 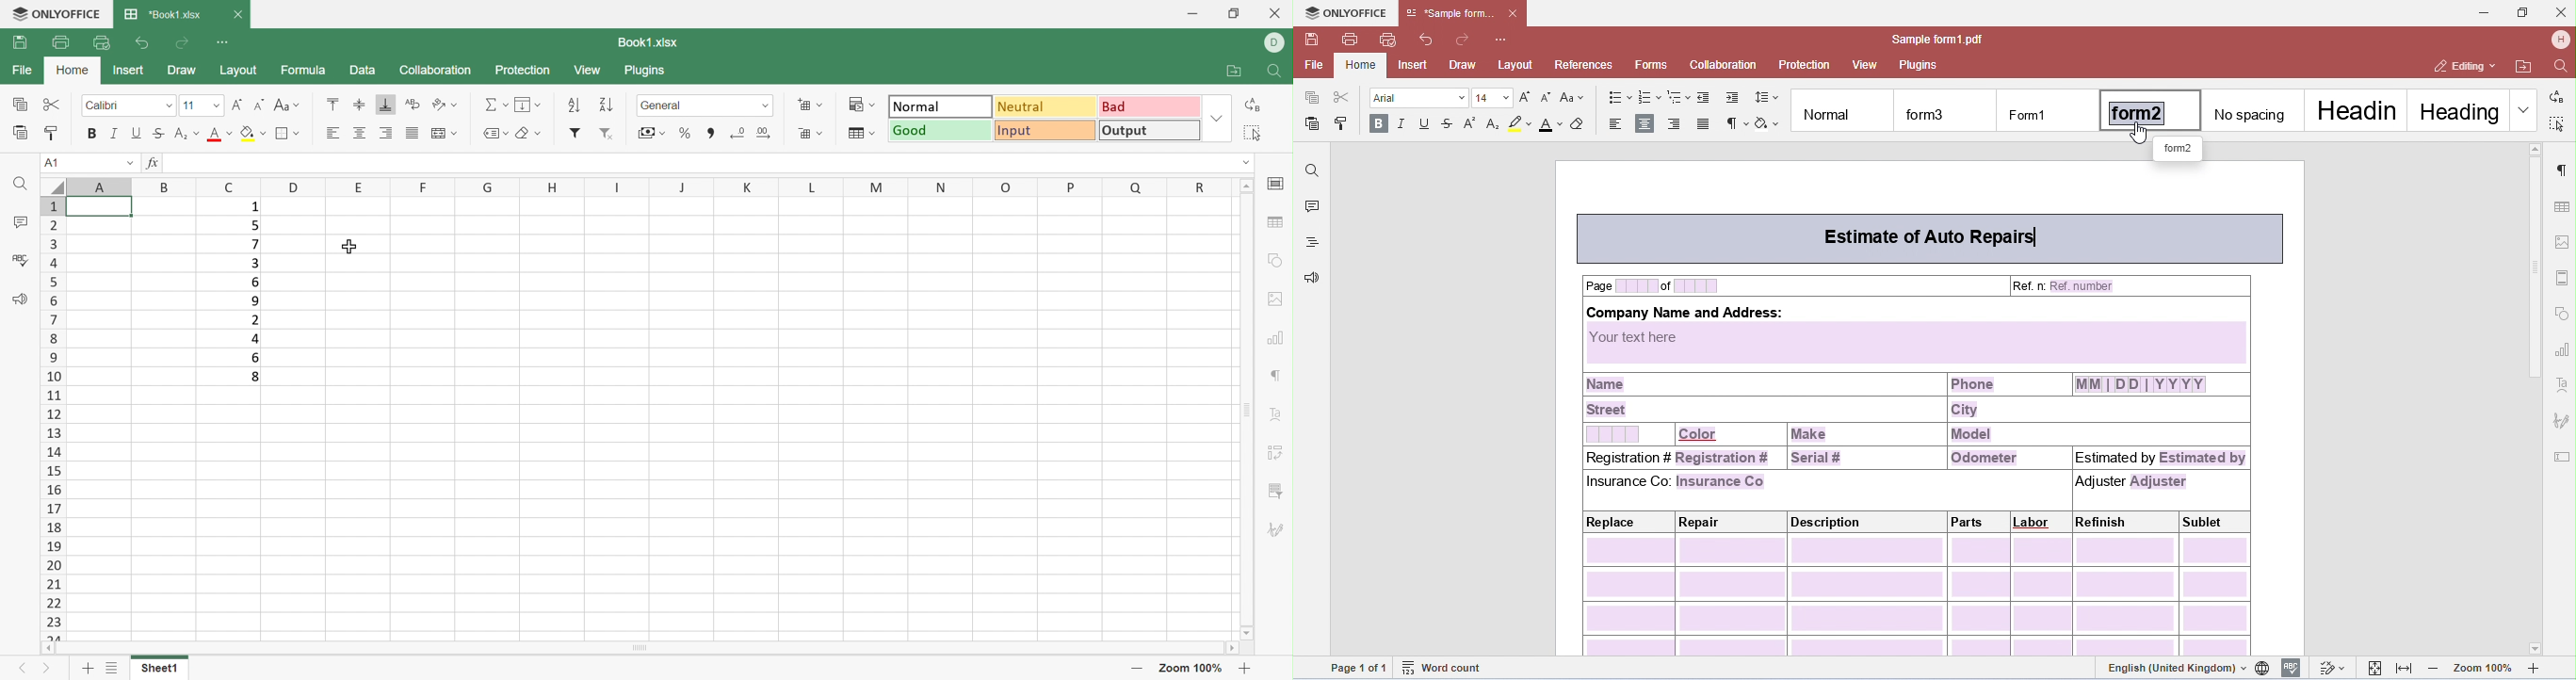 What do you see at coordinates (254, 208) in the screenshot?
I see `1` at bounding box center [254, 208].